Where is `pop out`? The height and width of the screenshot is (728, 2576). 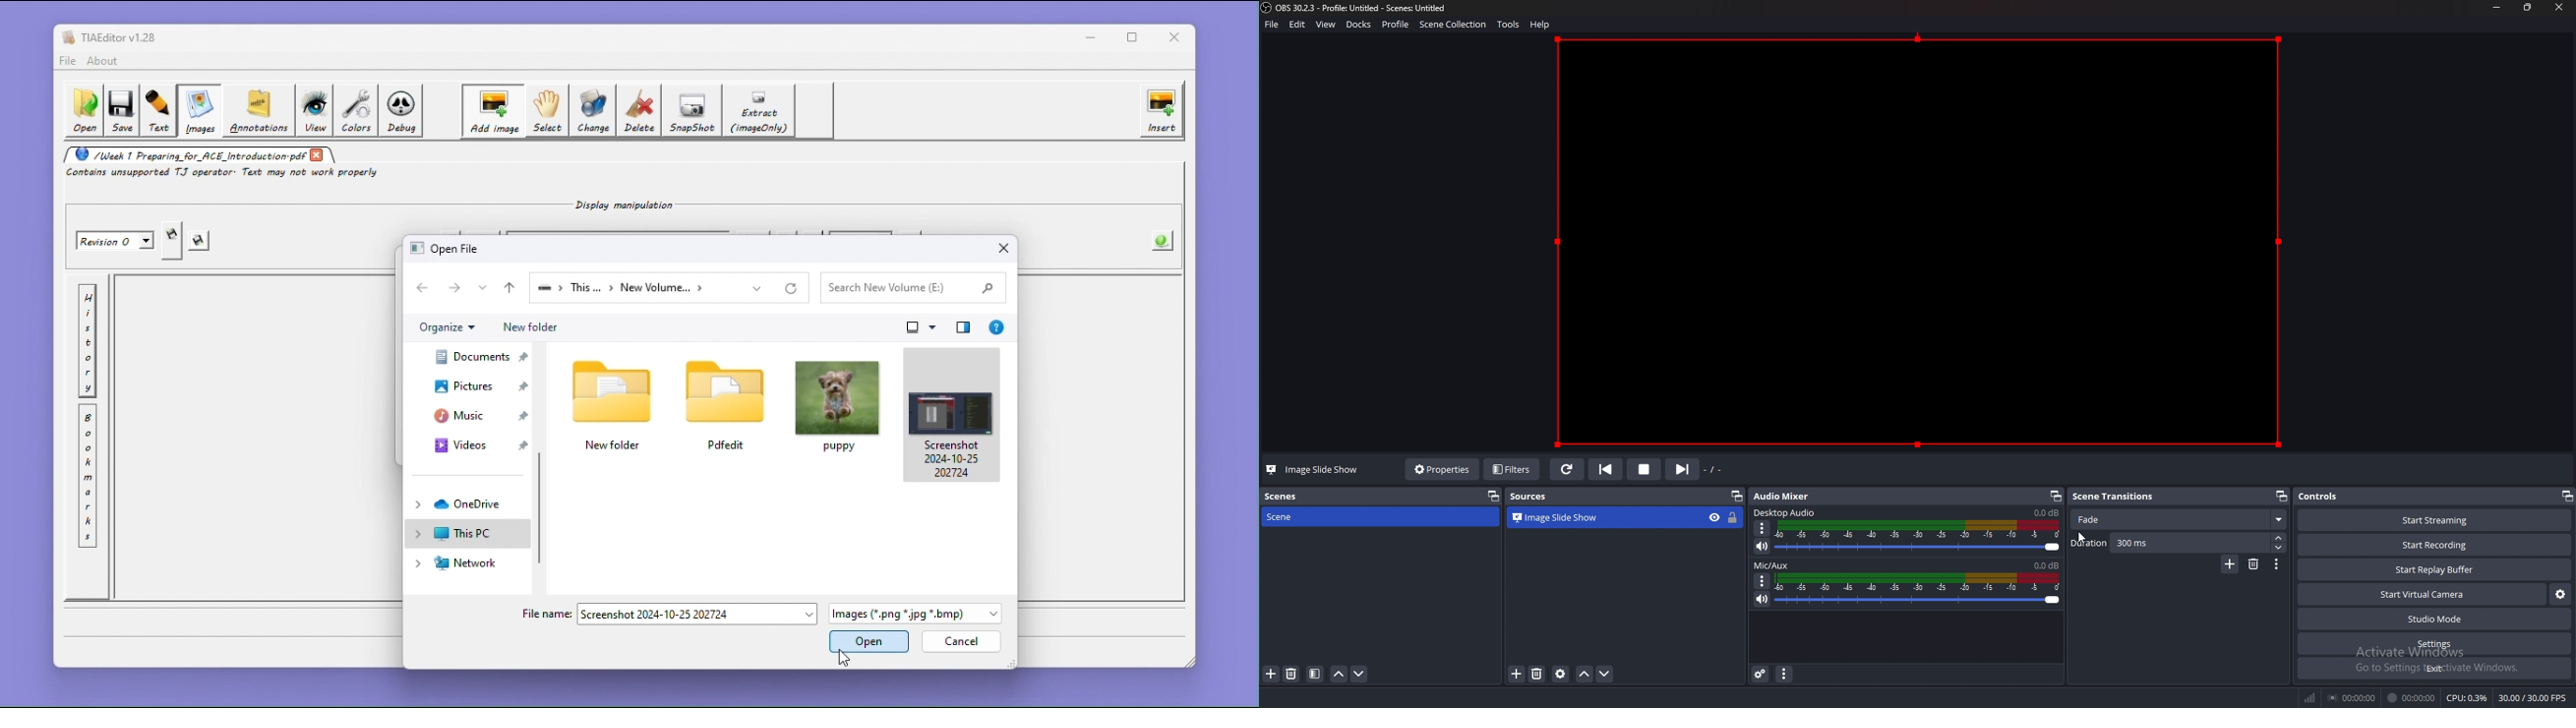 pop out is located at coordinates (2054, 497).